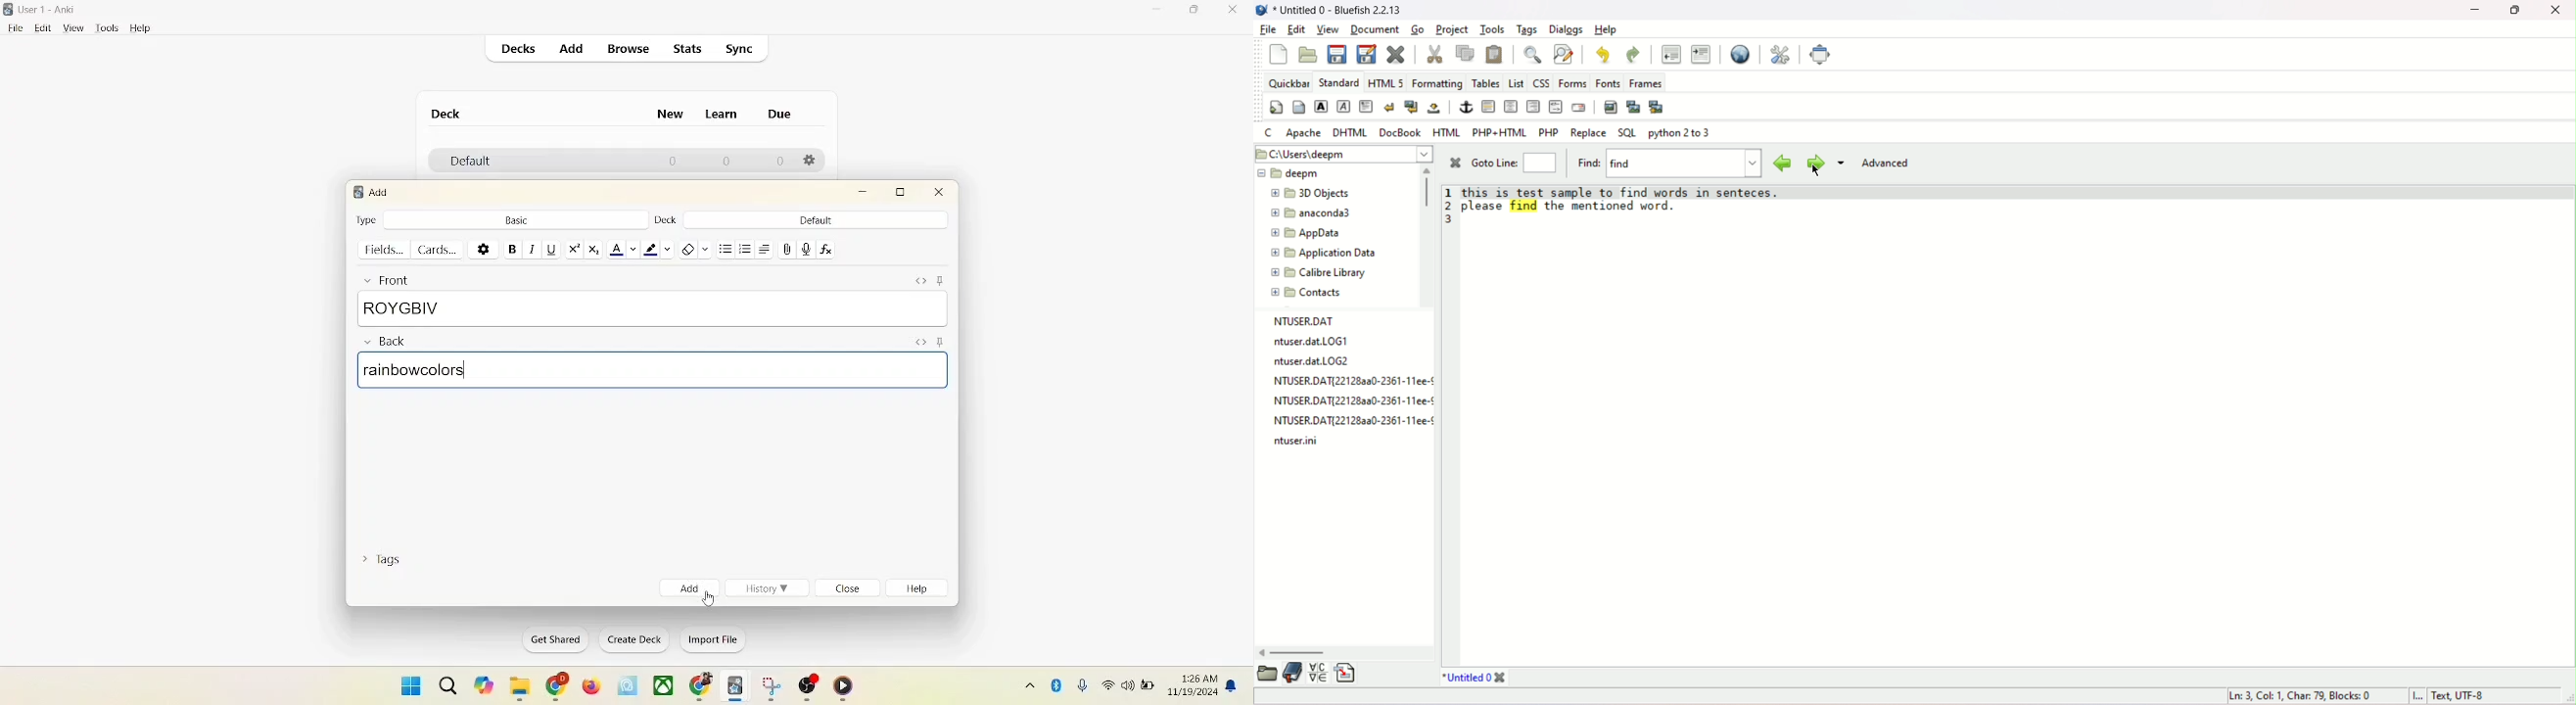 Image resolution: width=2576 pixels, height=728 pixels. I want to click on wifi, so click(1106, 684).